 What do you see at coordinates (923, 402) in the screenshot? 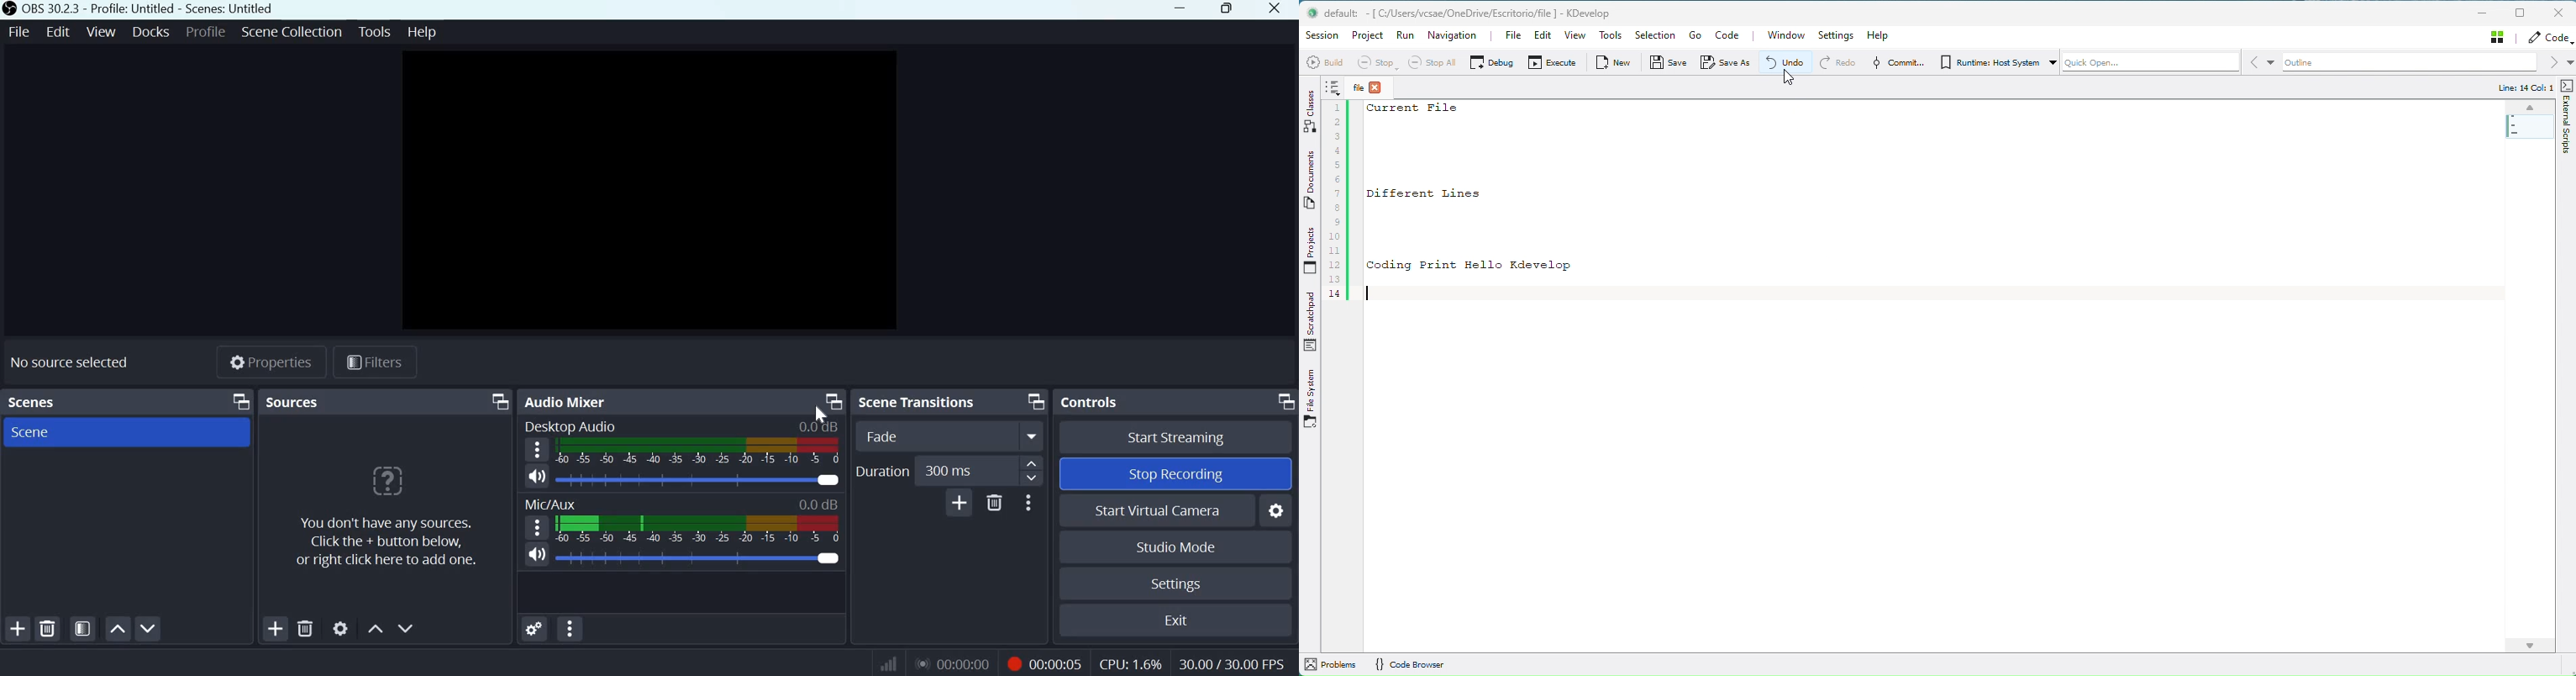
I see `Scene transitions` at bounding box center [923, 402].